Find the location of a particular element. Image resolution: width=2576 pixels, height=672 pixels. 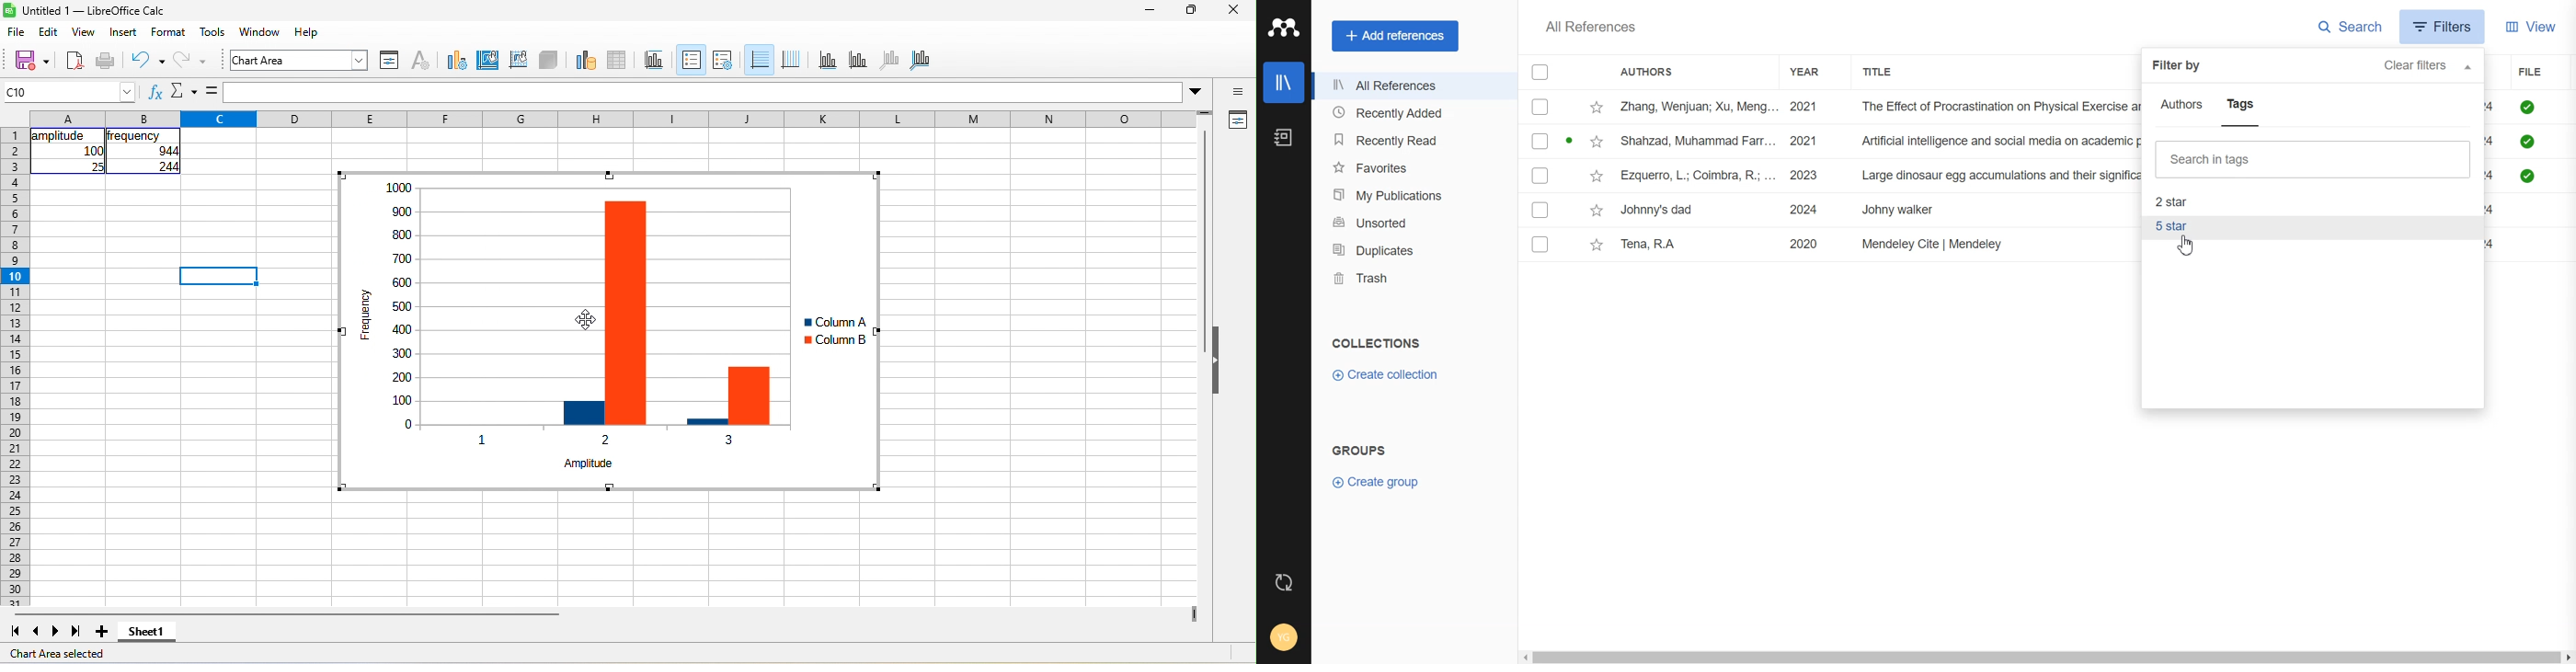

format selection is located at coordinates (390, 61).